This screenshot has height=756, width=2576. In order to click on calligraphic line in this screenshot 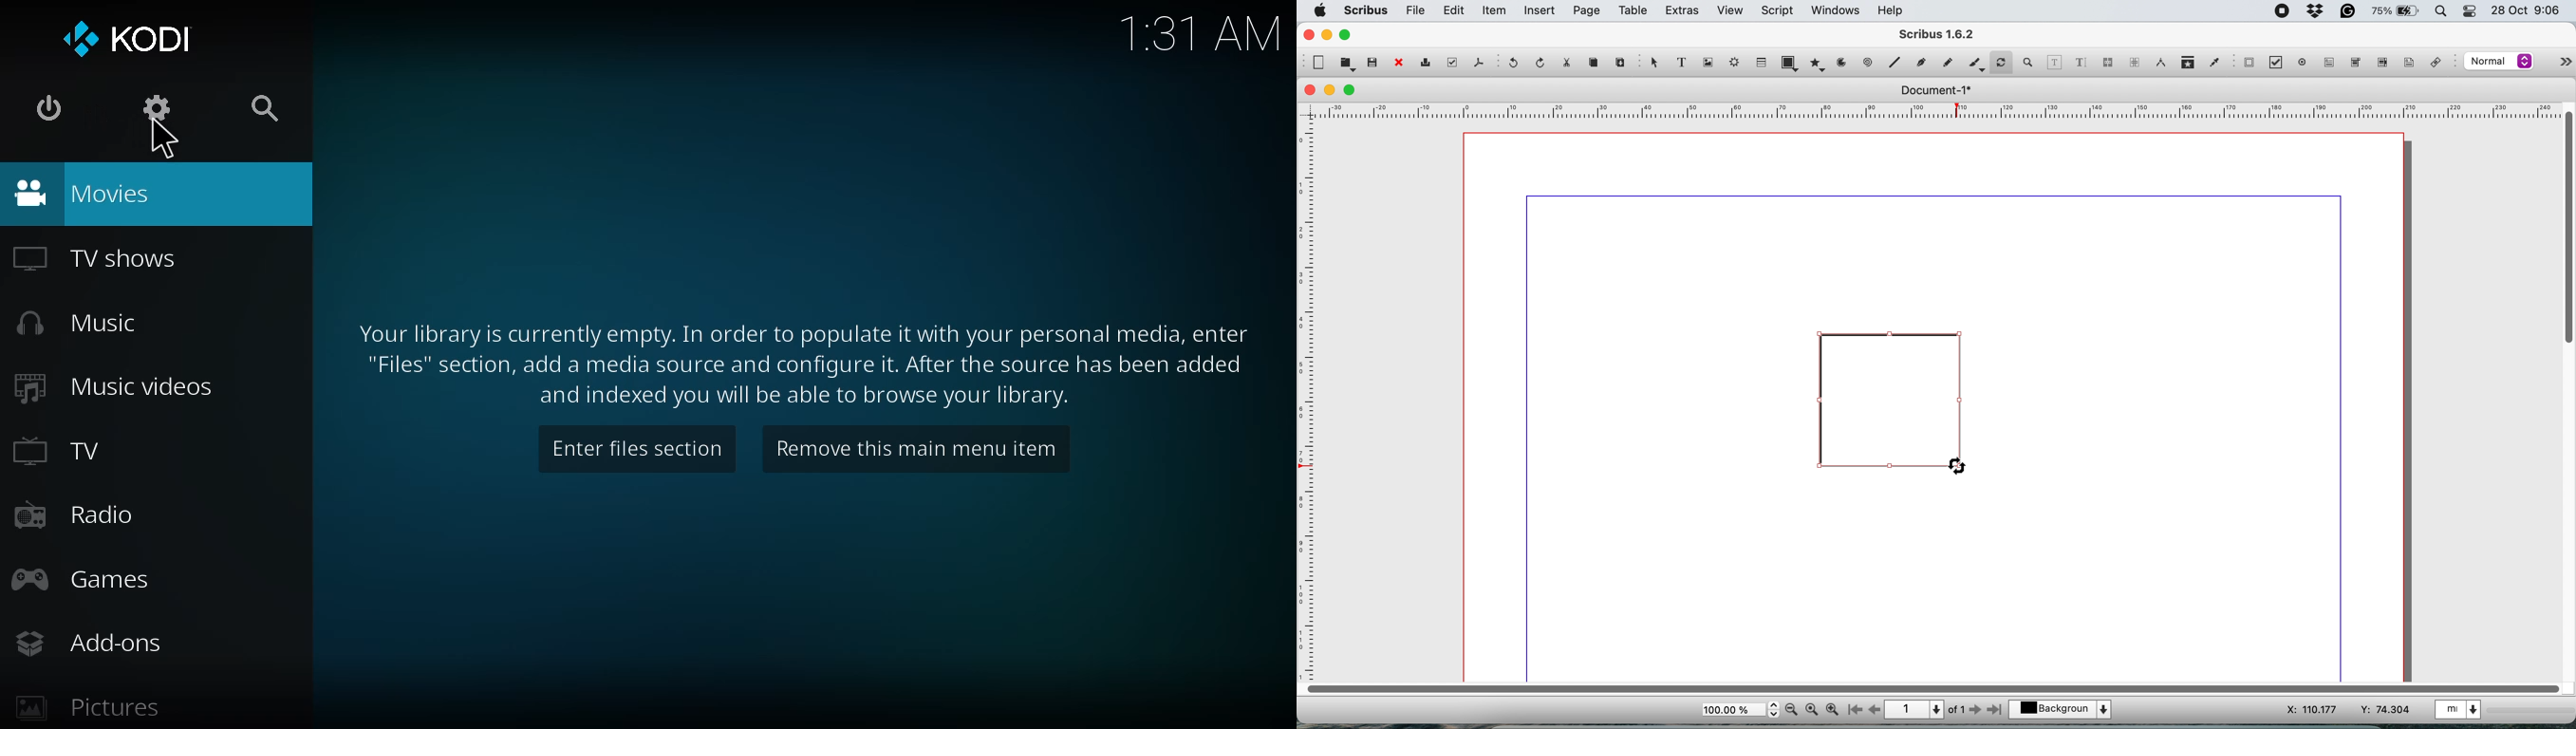, I will do `click(1976, 62)`.